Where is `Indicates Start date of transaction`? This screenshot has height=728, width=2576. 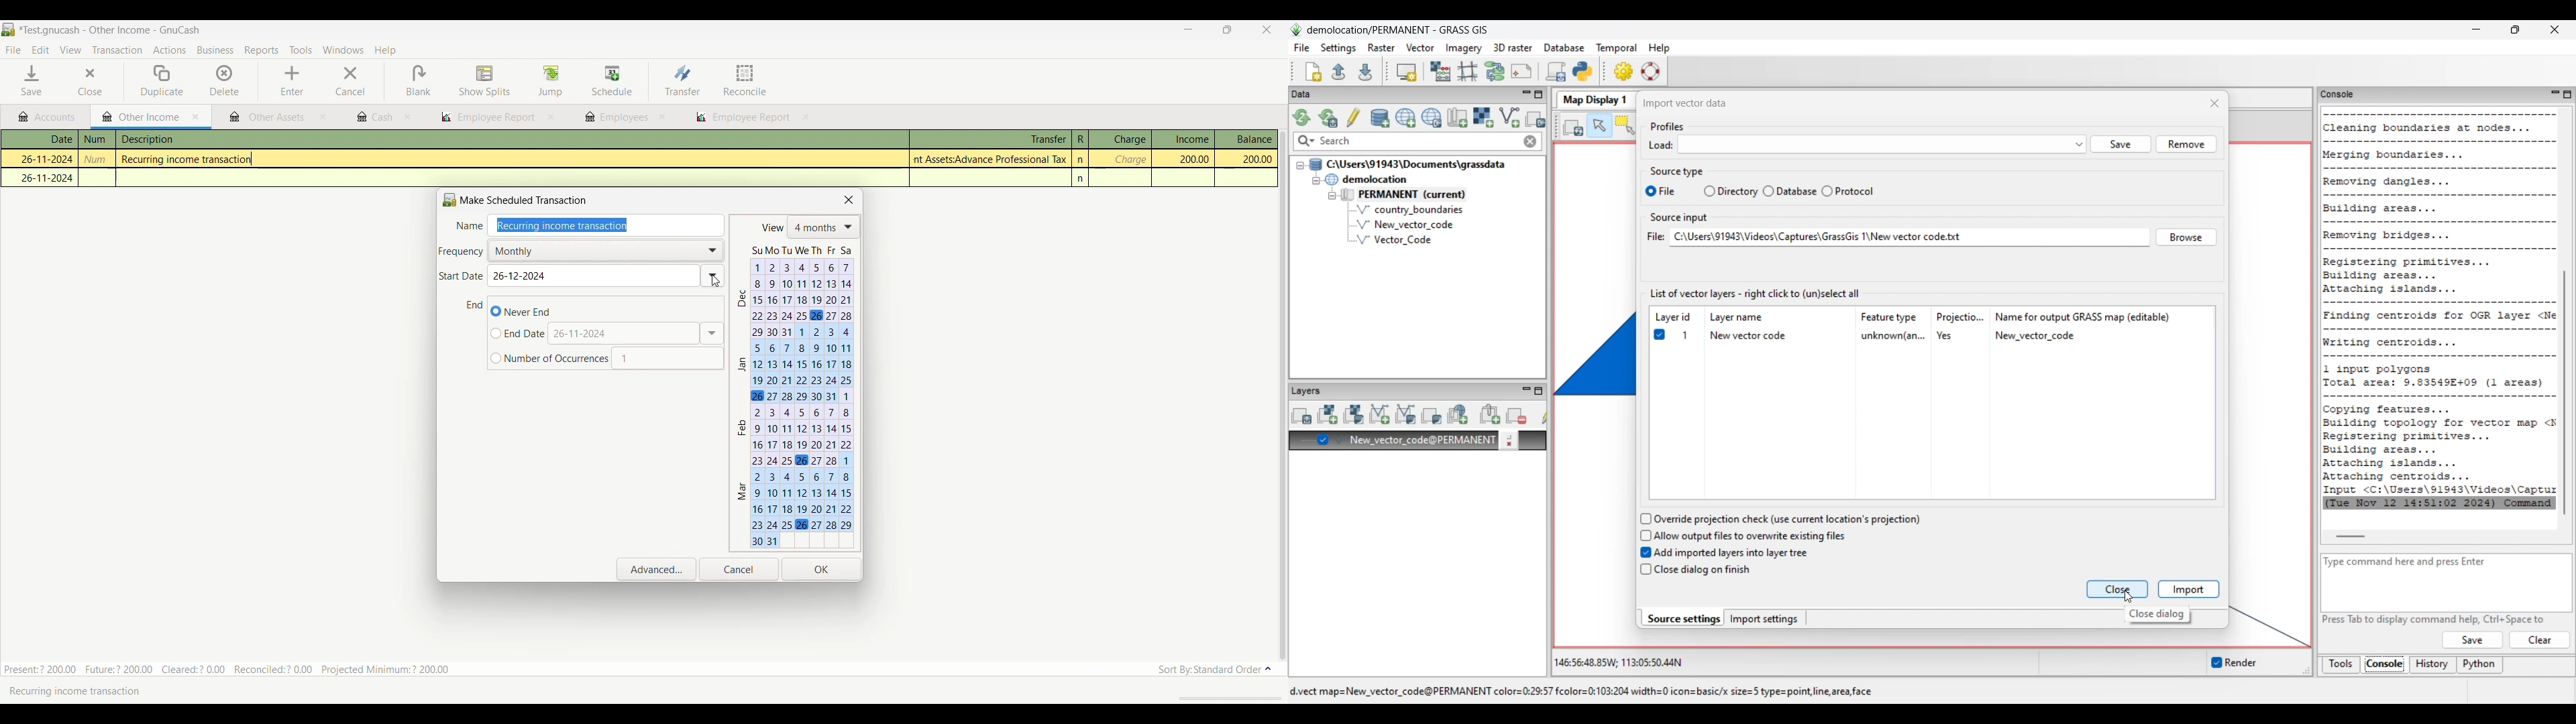
Indicates Start date of transaction is located at coordinates (462, 276).